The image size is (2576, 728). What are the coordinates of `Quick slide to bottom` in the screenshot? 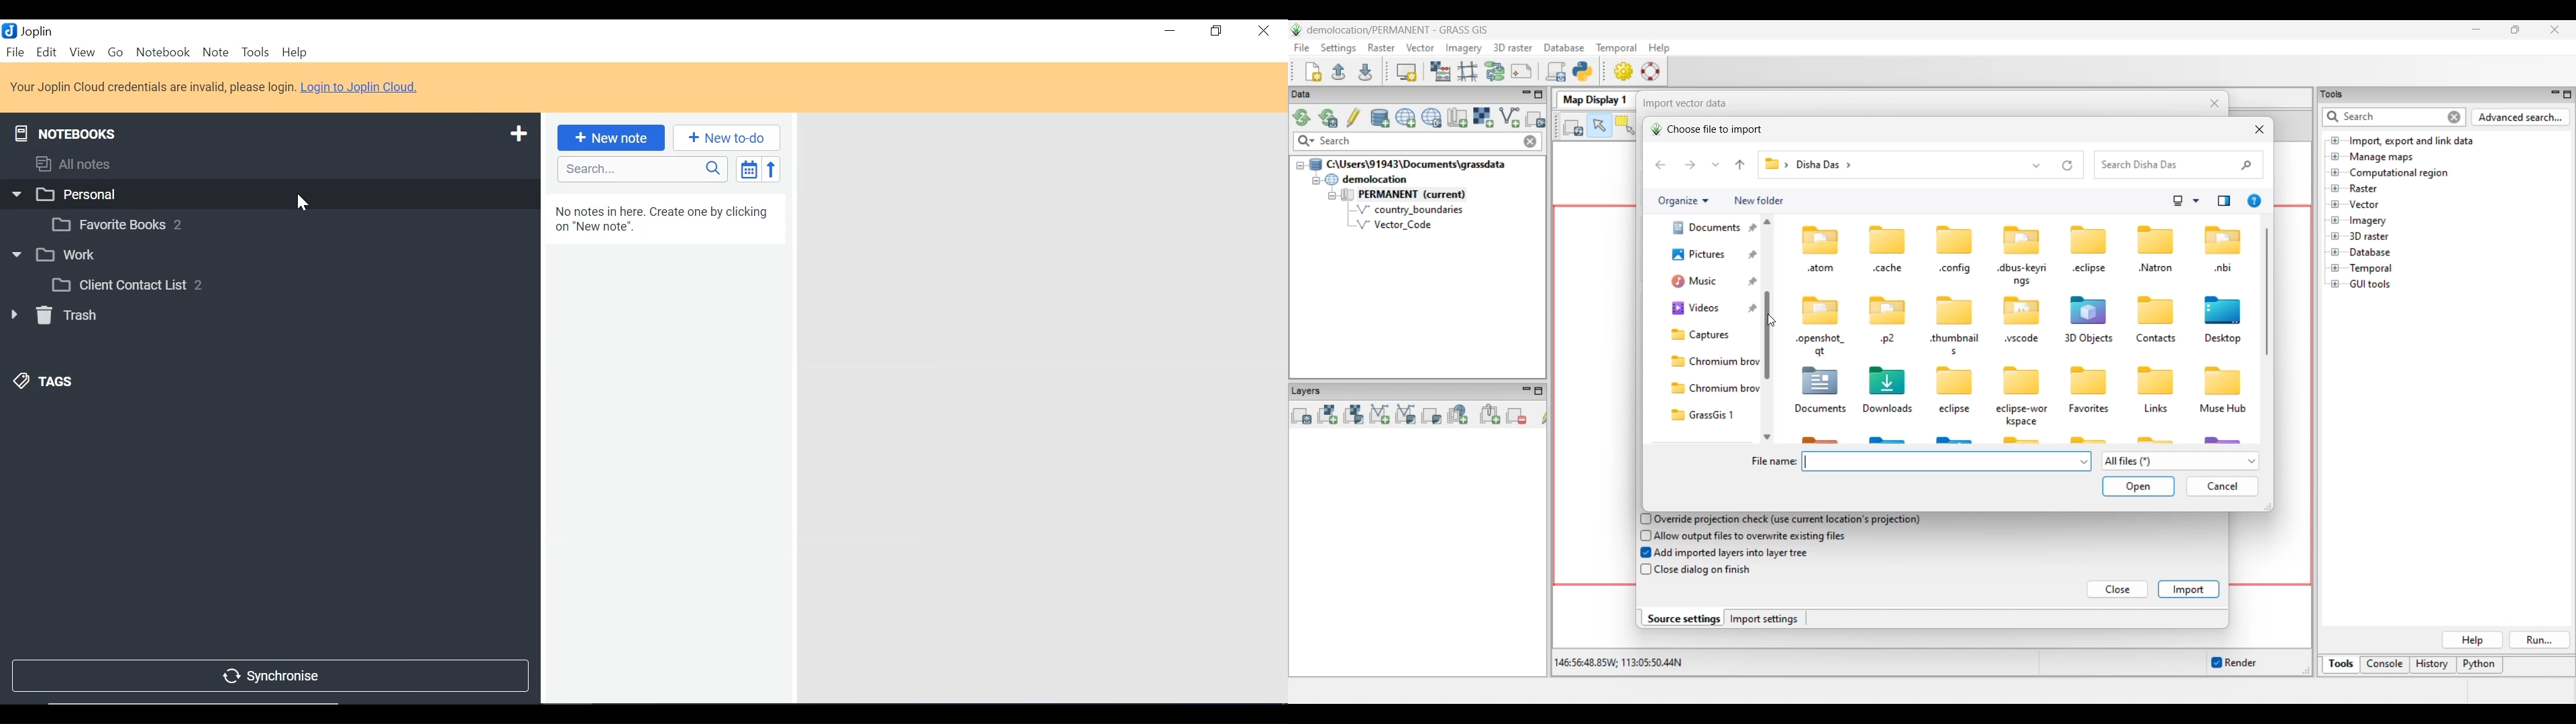 It's located at (1767, 437).